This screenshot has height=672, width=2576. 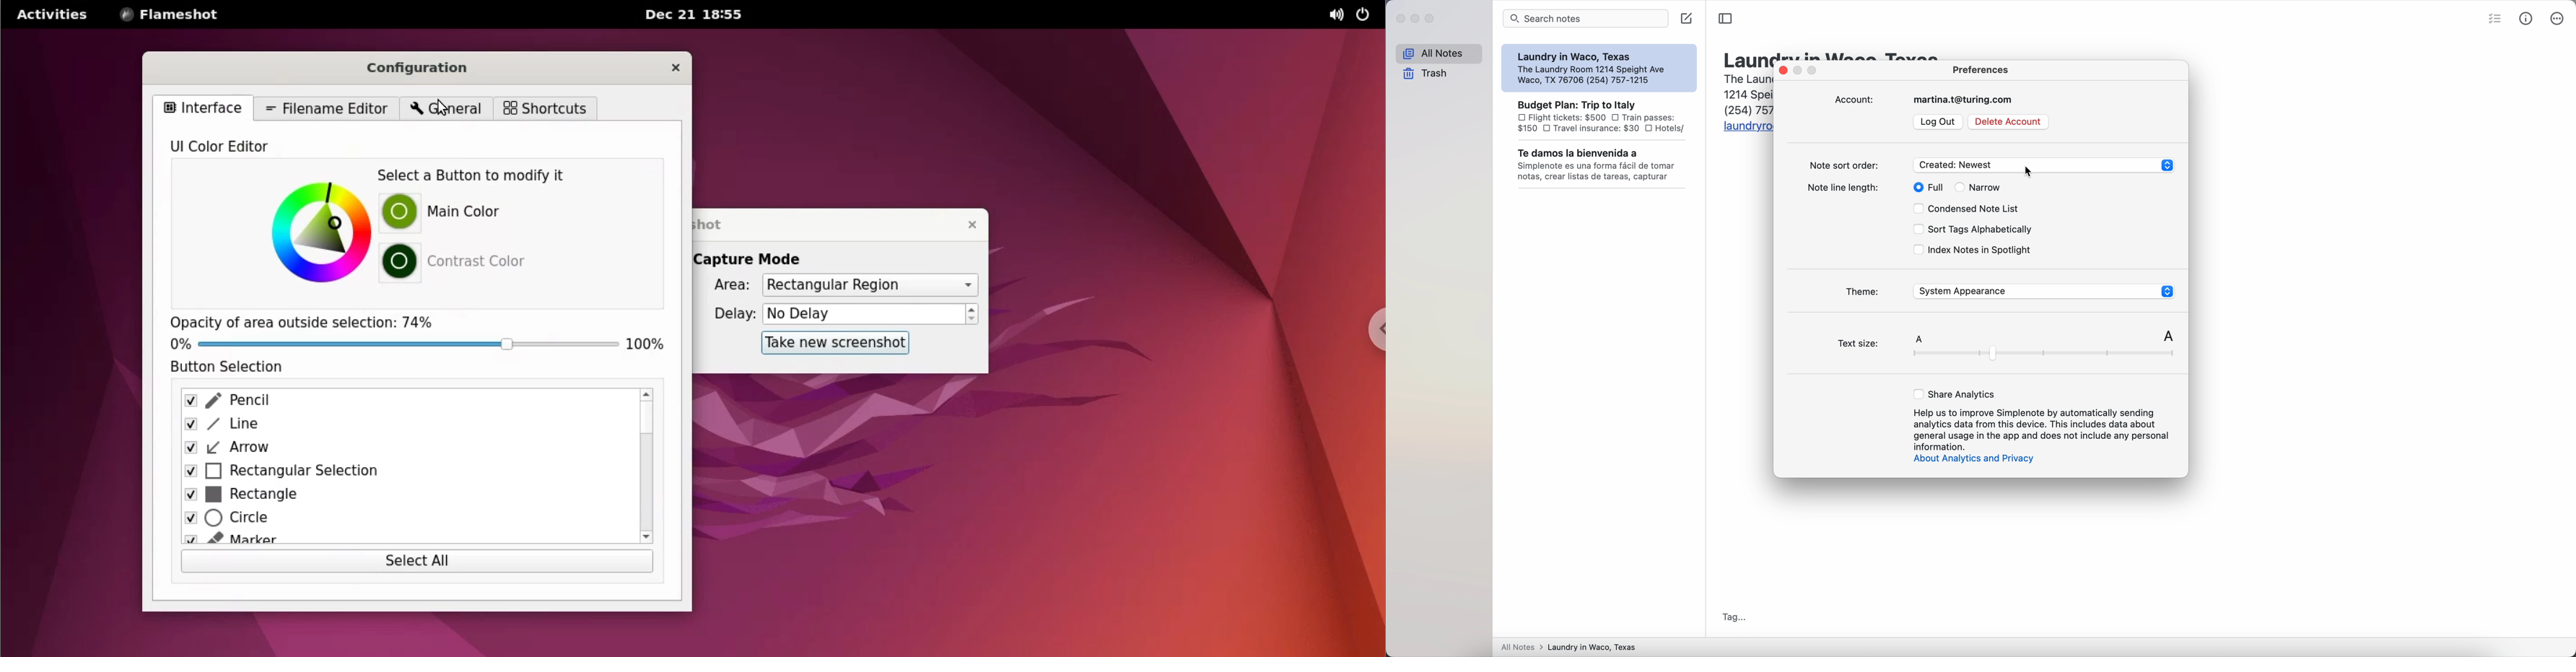 What do you see at coordinates (1687, 18) in the screenshot?
I see `create note` at bounding box center [1687, 18].